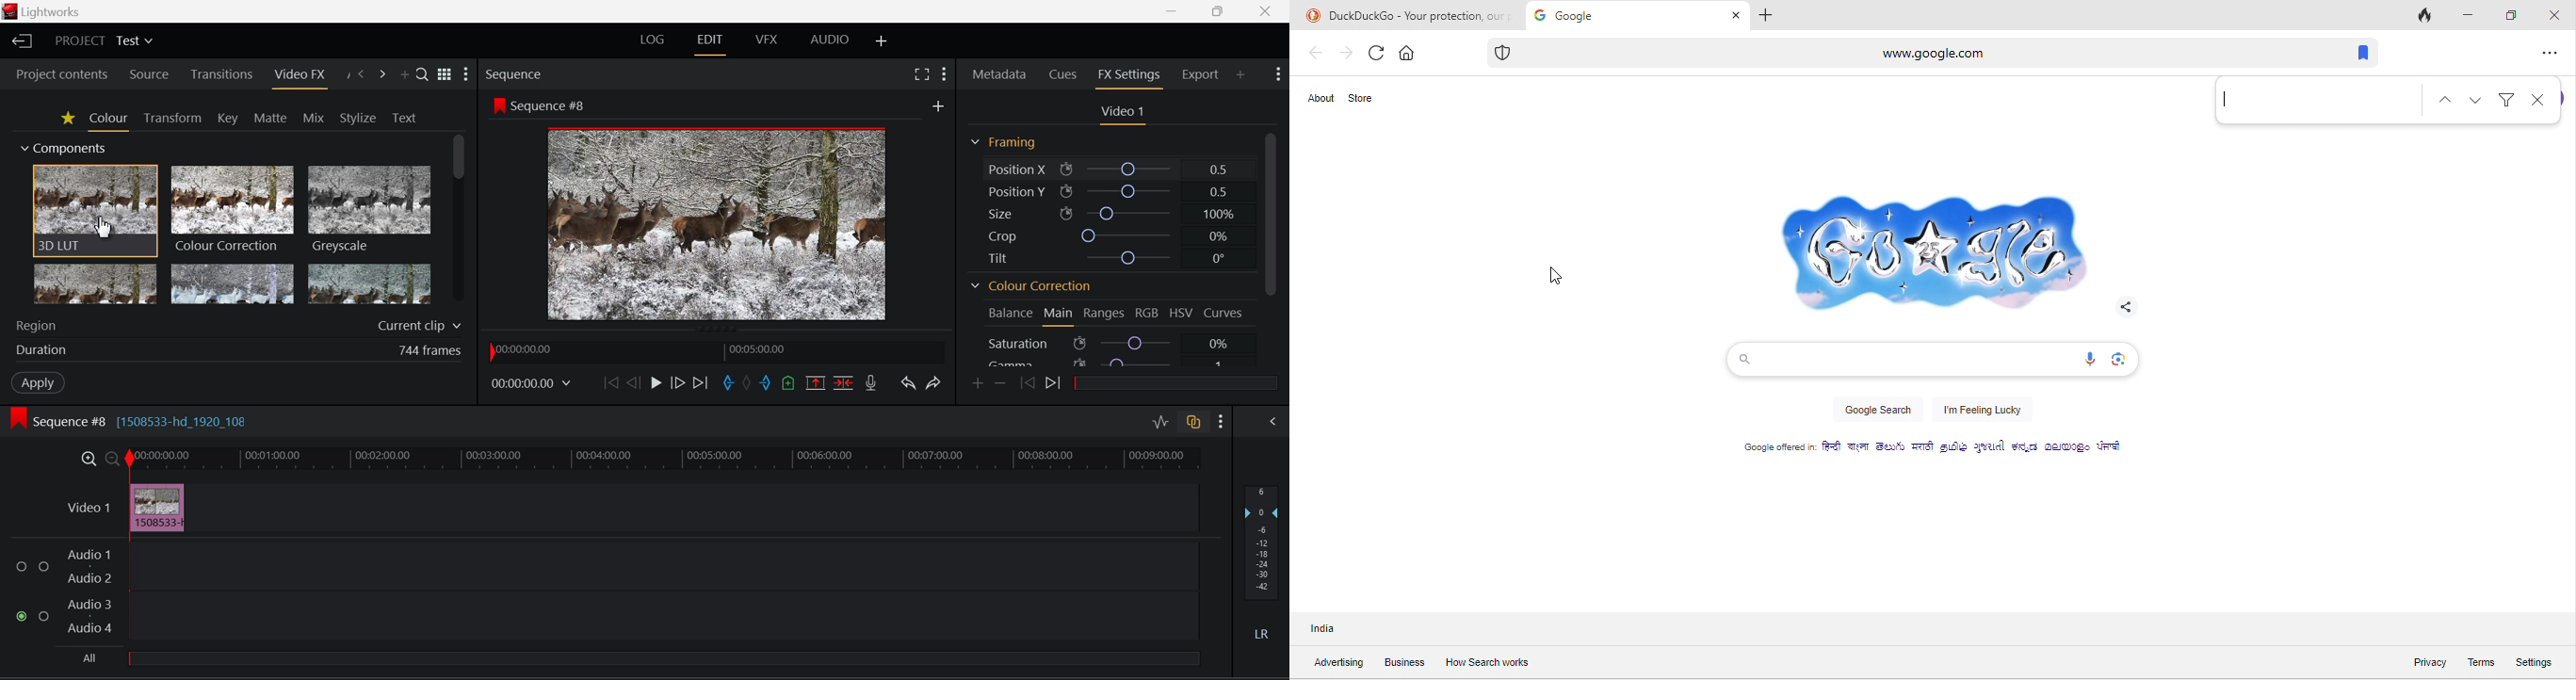 This screenshot has width=2576, height=700. Describe the element at coordinates (403, 118) in the screenshot. I see `Text` at that location.